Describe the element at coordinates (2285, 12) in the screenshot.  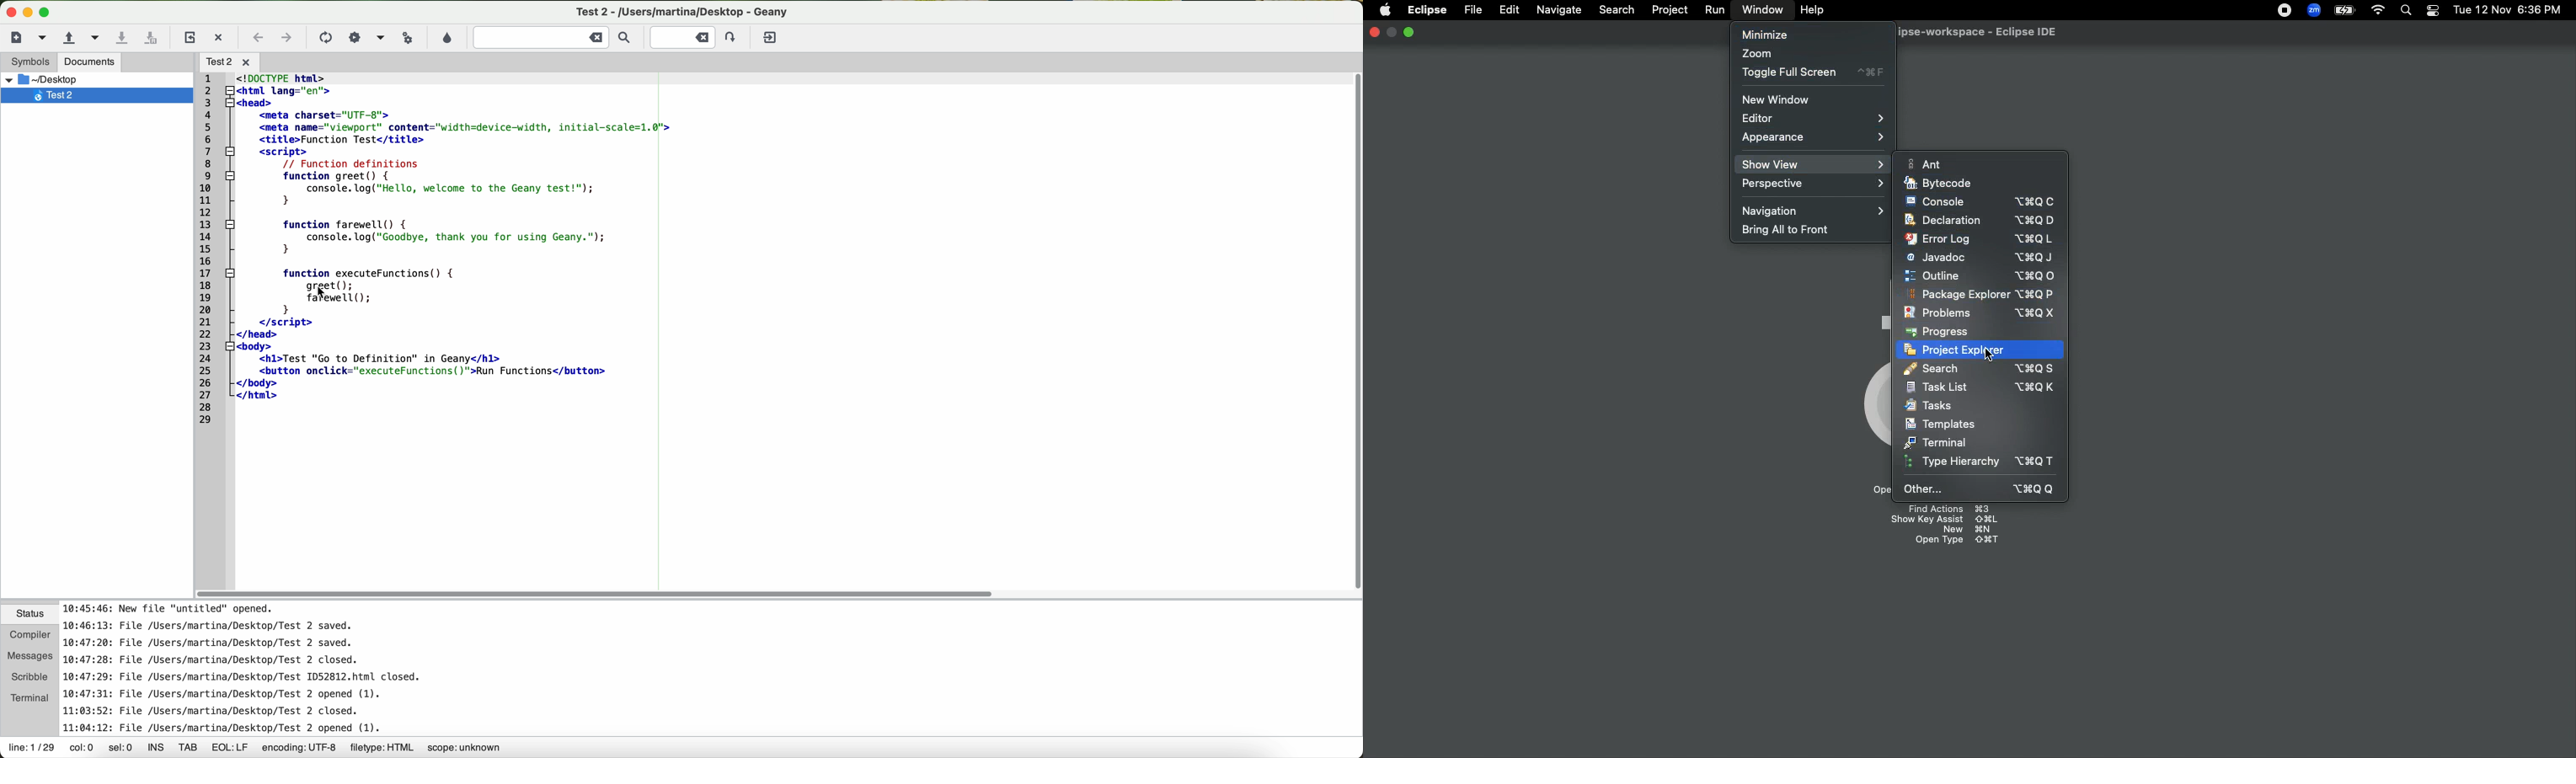
I see `Recording` at that location.